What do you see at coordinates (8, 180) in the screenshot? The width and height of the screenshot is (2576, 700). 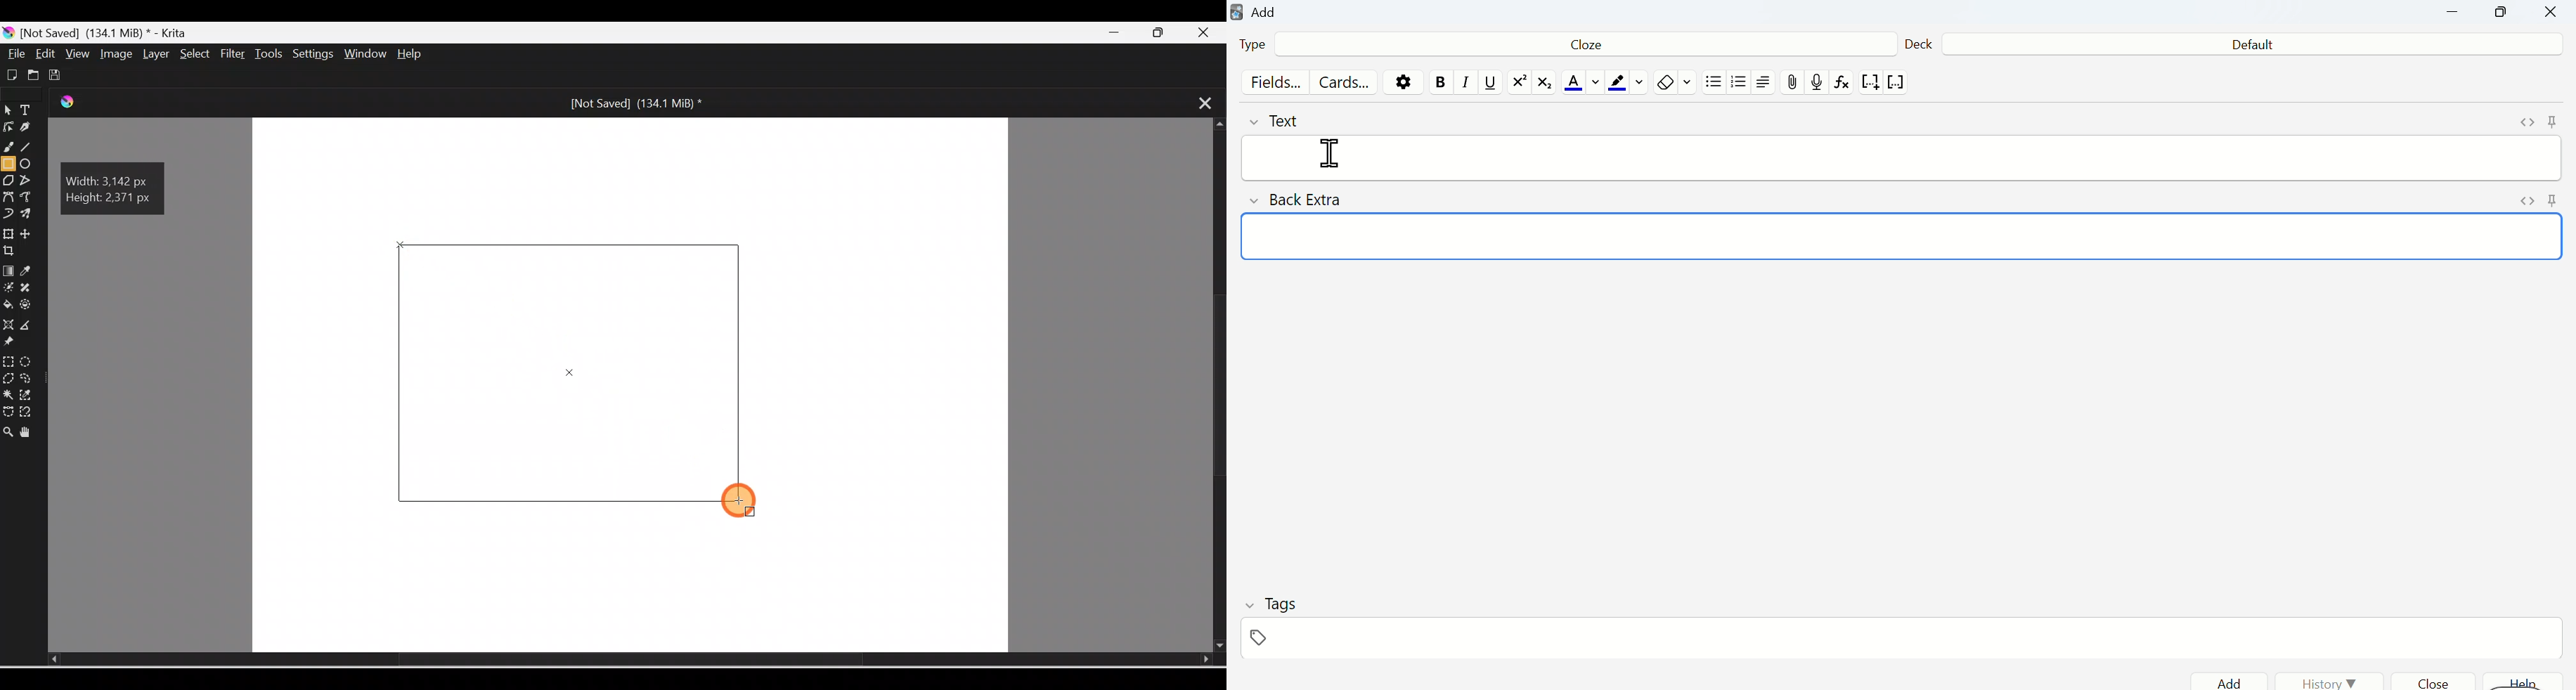 I see `Polygon` at bounding box center [8, 180].